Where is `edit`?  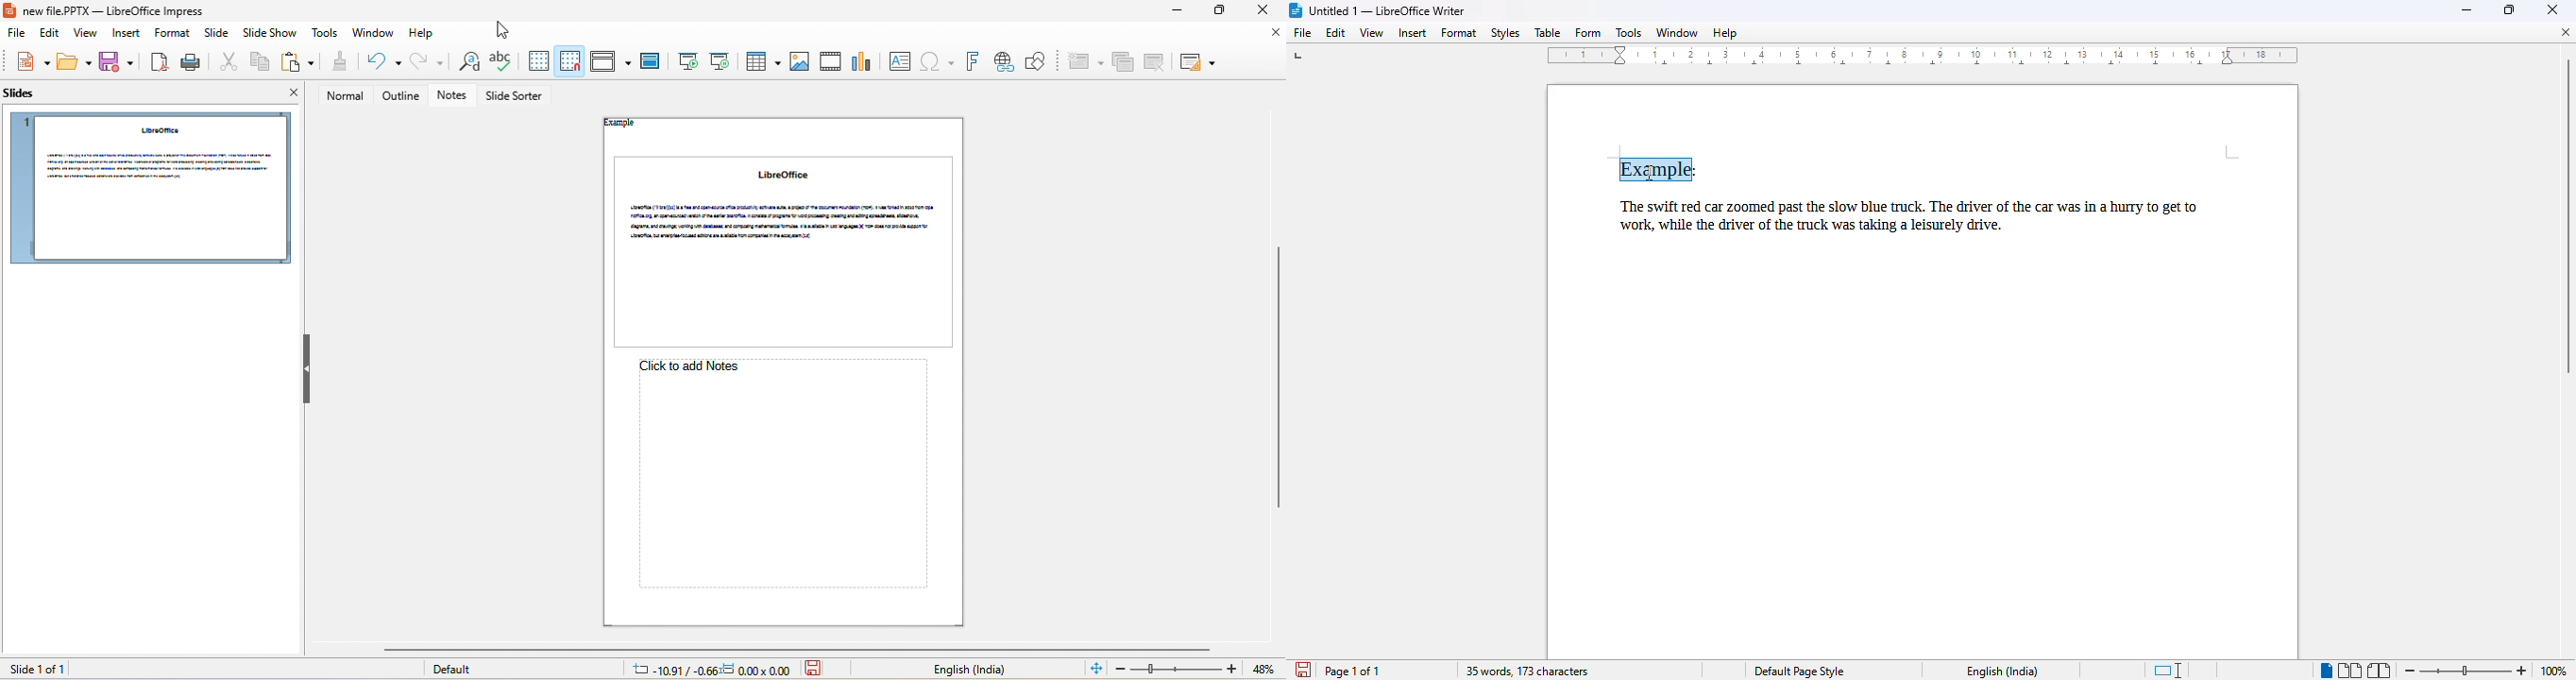 edit is located at coordinates (1336, 33).